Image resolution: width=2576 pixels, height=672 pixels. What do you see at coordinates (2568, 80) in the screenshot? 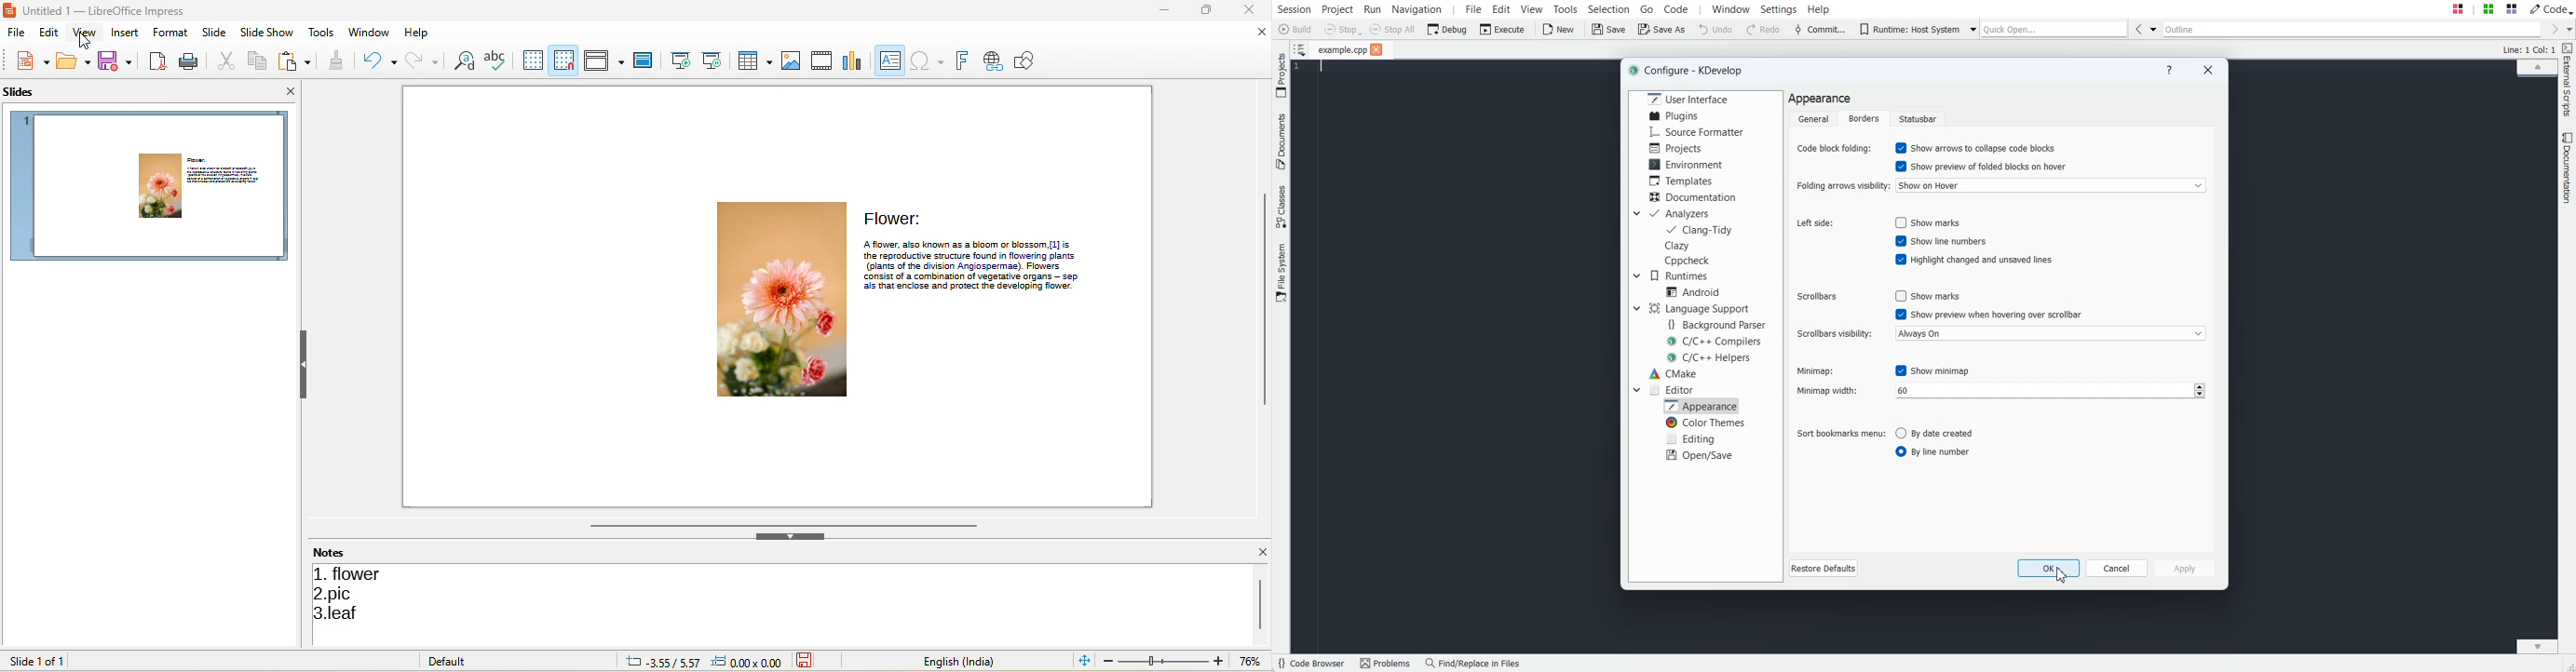
I see `External Scripts` at bounding box center [2568, 80].